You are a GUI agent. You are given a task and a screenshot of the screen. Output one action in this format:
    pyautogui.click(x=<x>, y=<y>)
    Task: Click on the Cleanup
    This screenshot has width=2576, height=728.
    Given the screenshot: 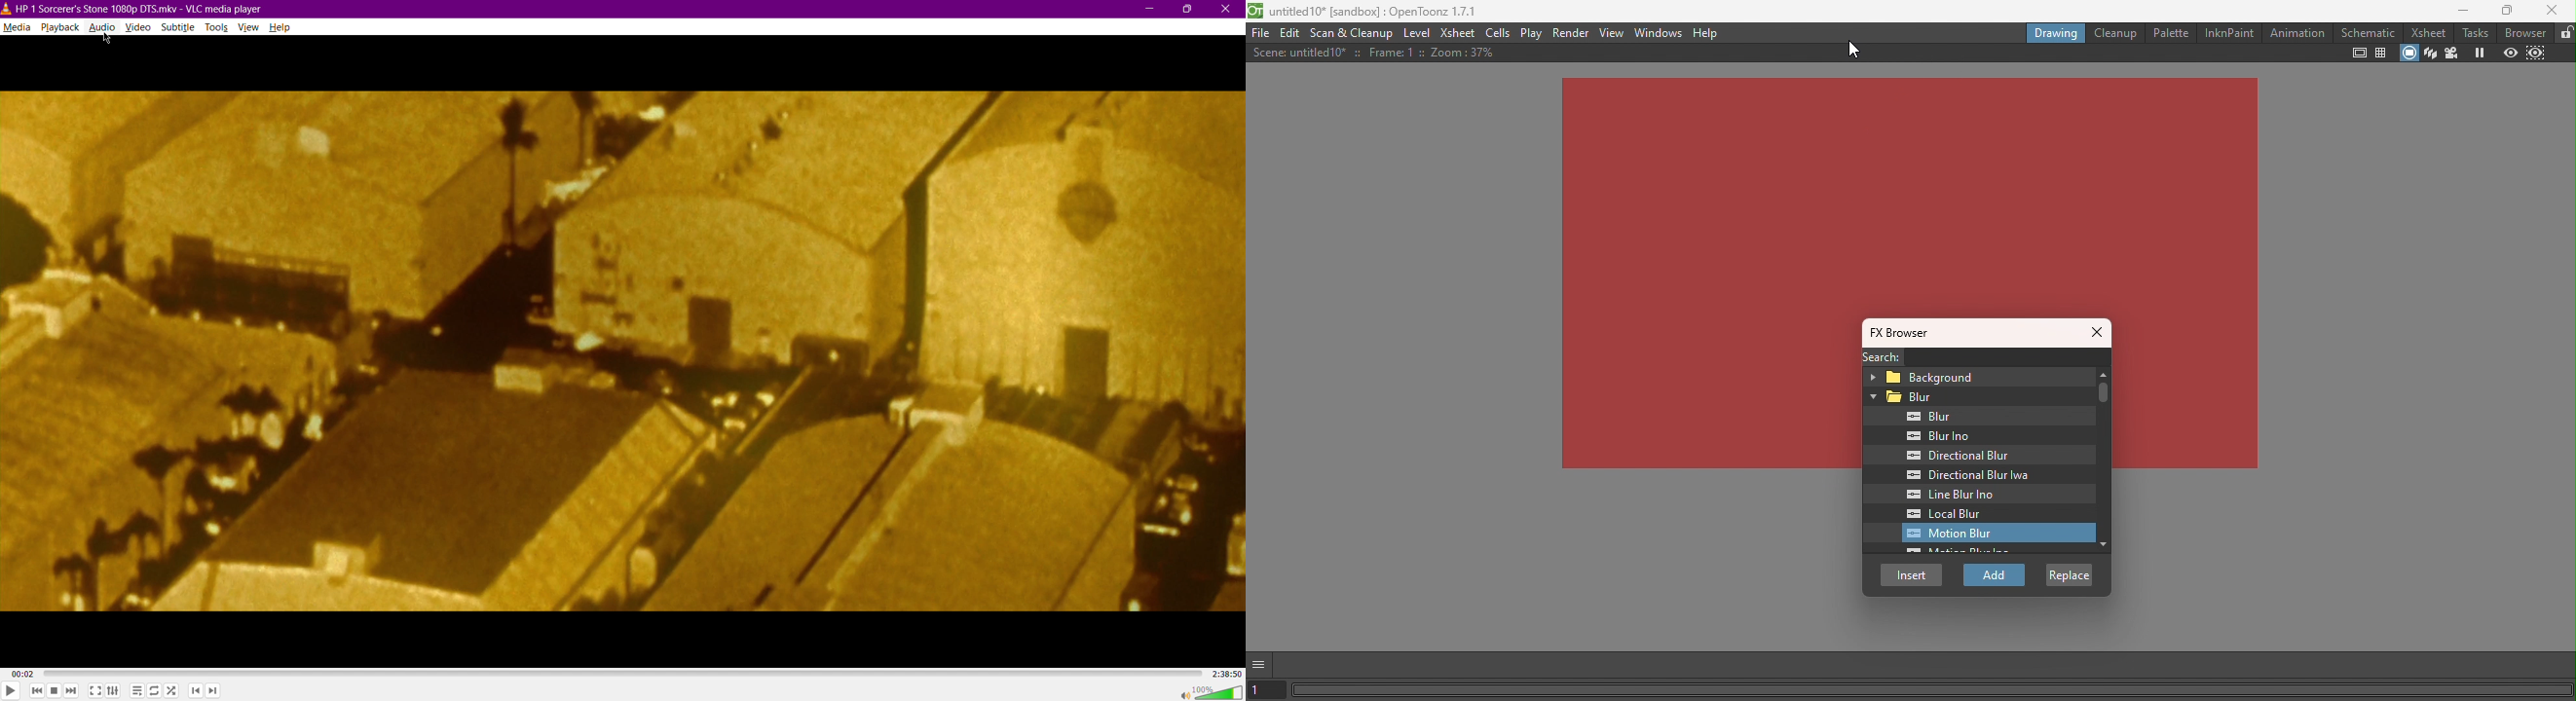 What is the action you would take?
    pyautogui.click(x=2114, y=32)
    